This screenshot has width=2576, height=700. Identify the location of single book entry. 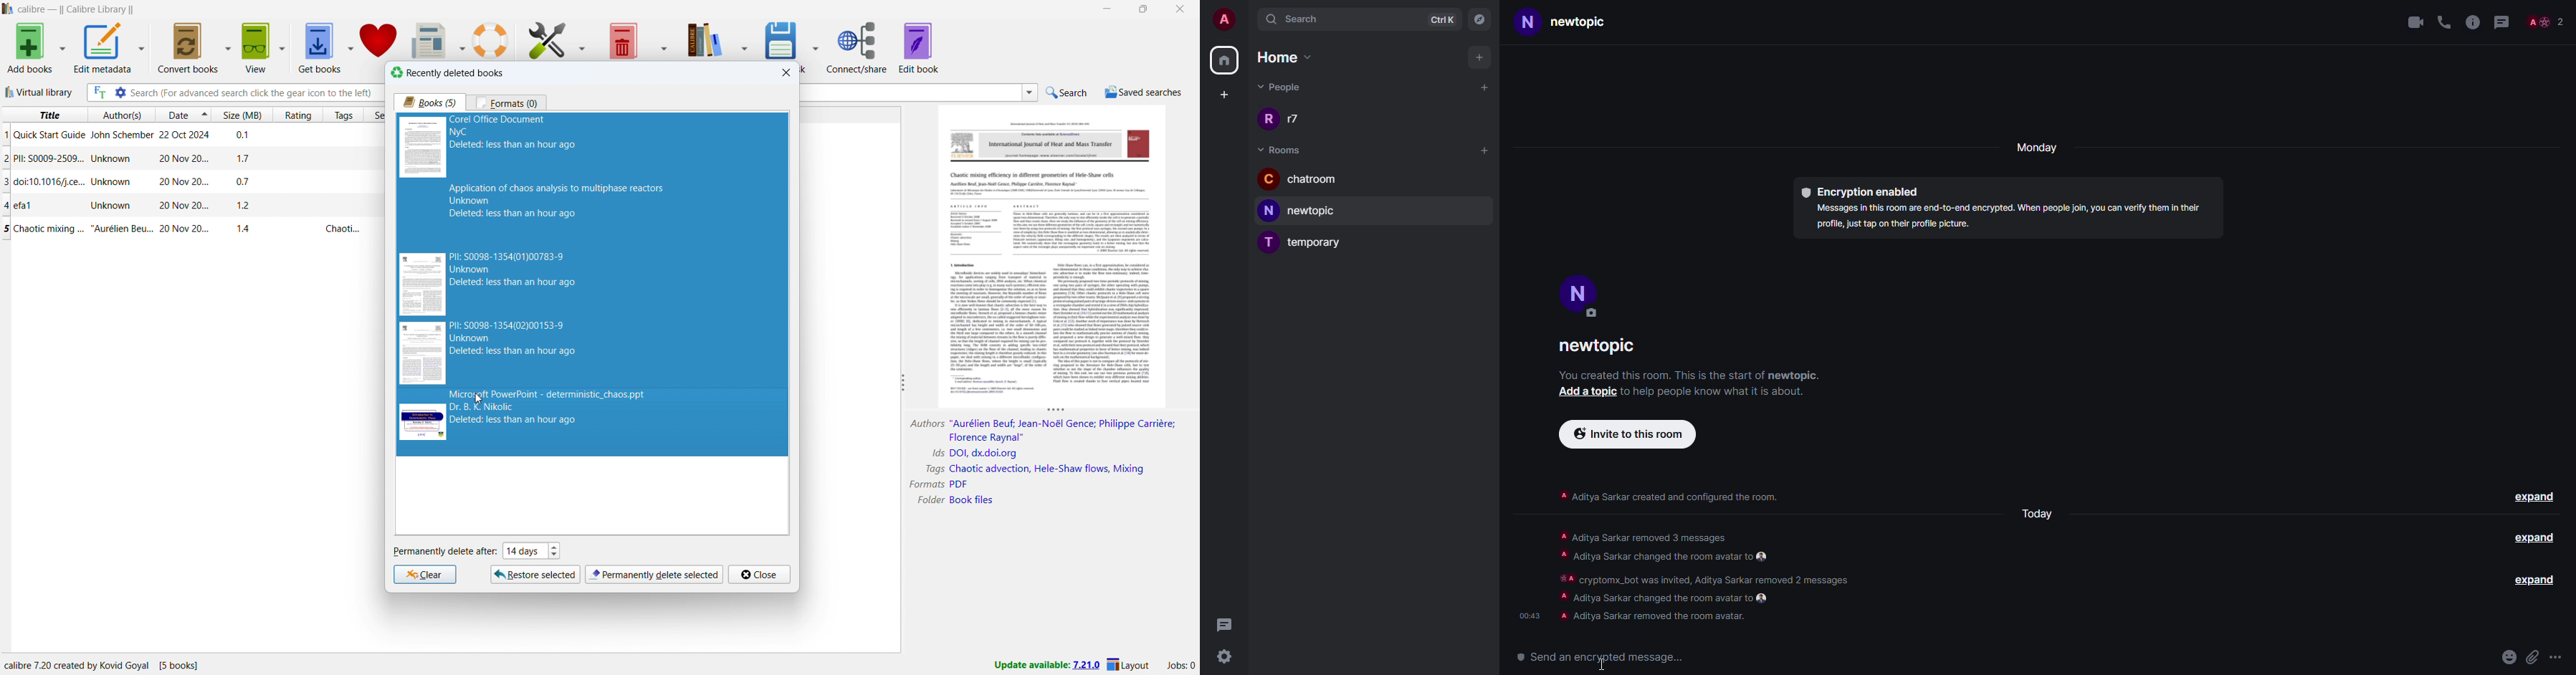
(187, 159).